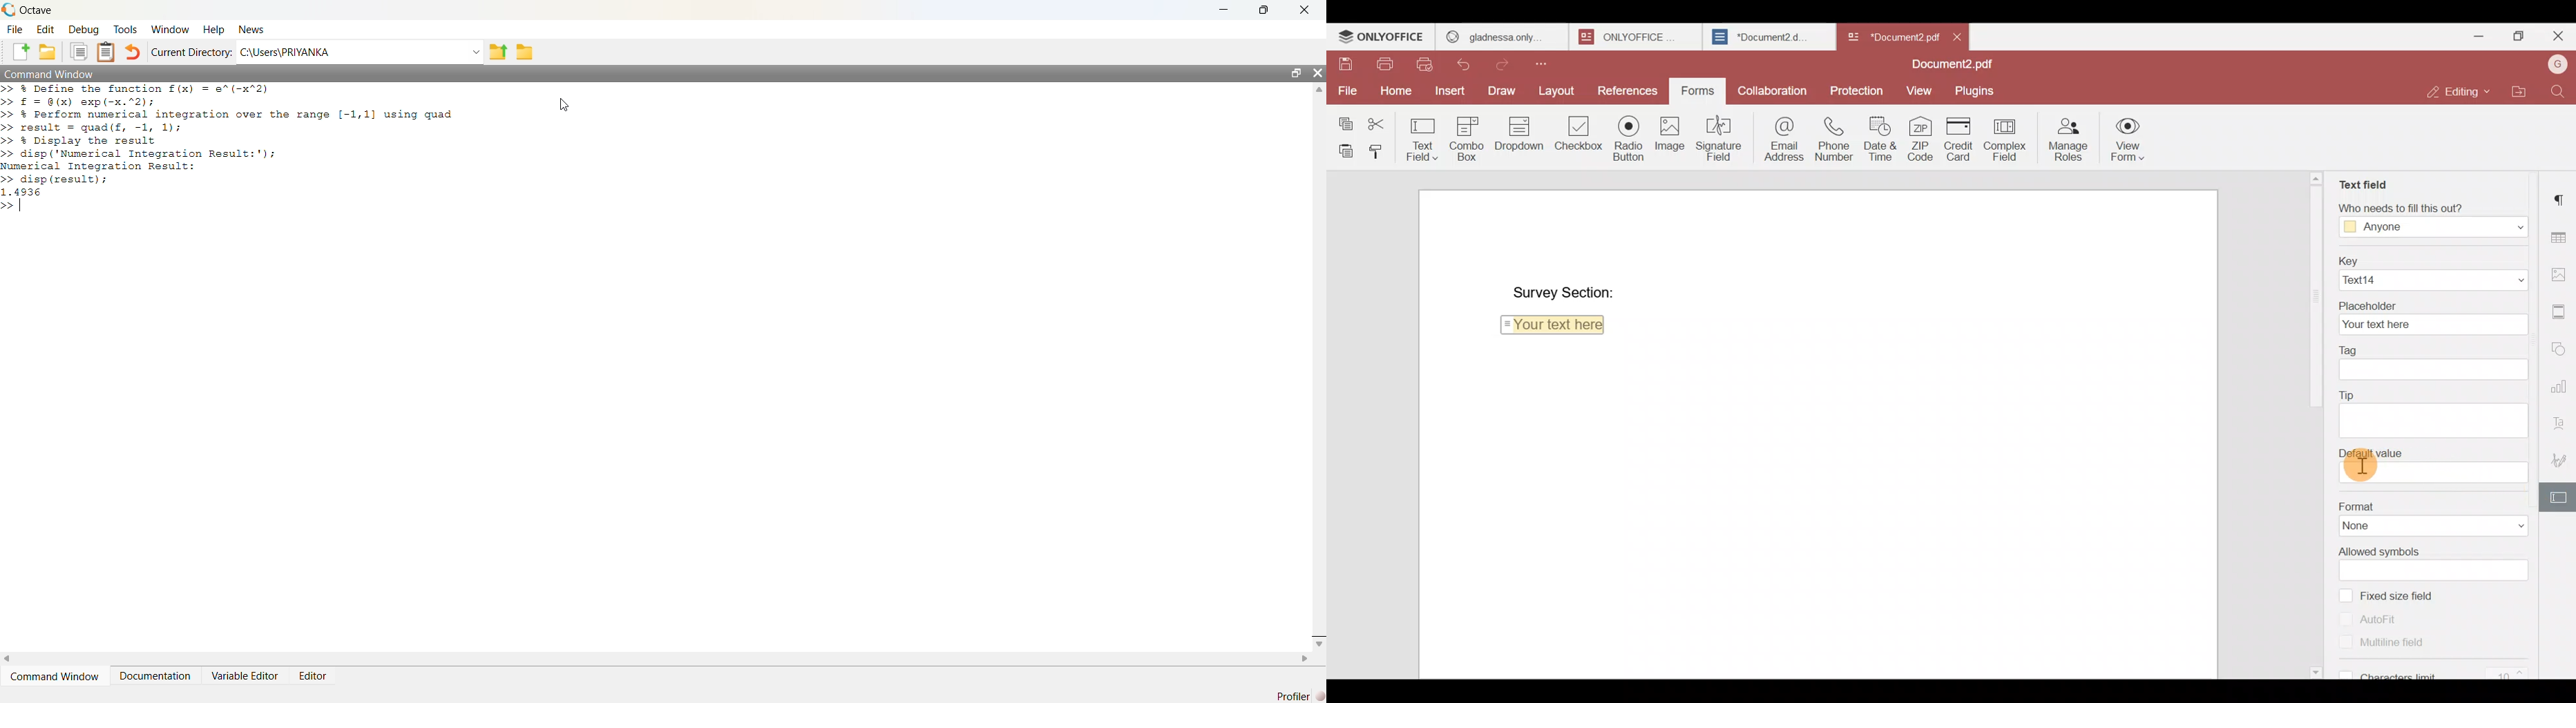  What do you see at coordinates (2461, 88) in the screenshot?
I see `Editing mode` at bounding box center [2461, 88].